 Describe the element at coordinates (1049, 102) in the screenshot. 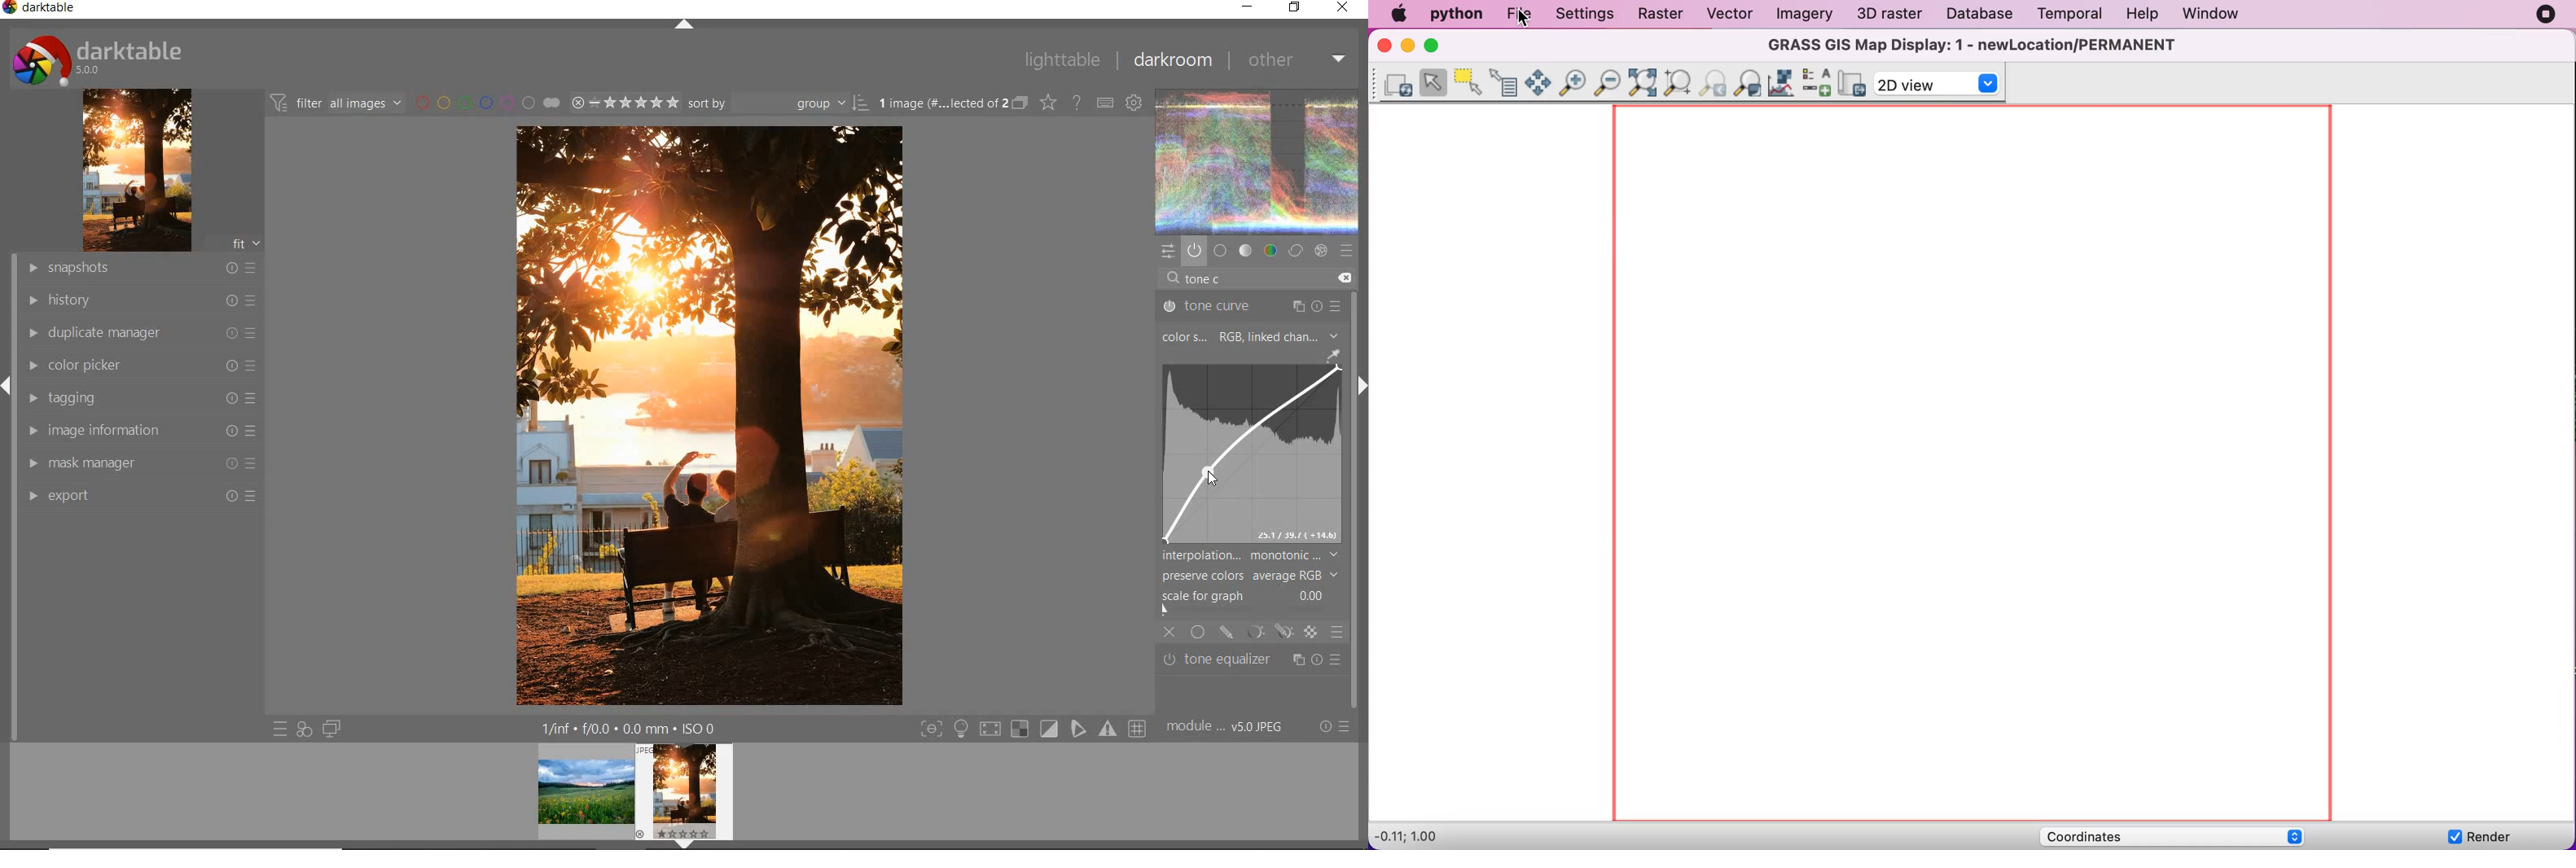

I see `change type of overlays` at that location.